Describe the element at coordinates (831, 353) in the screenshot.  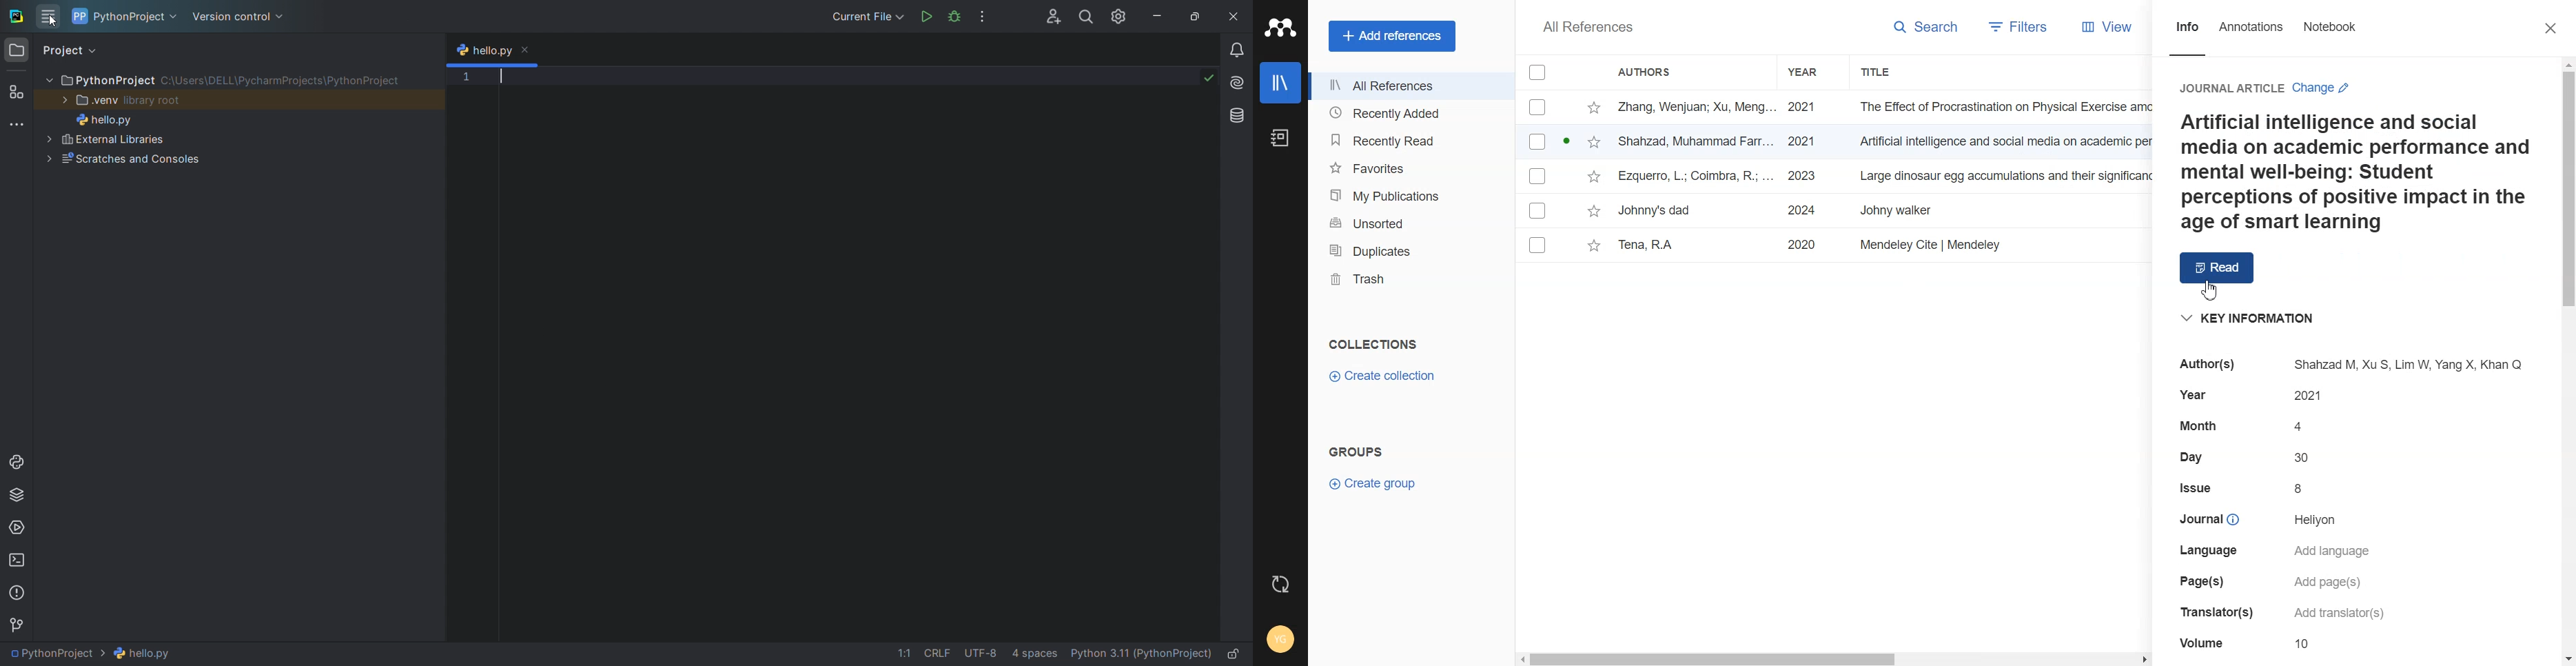
I see `code editor` at that location.